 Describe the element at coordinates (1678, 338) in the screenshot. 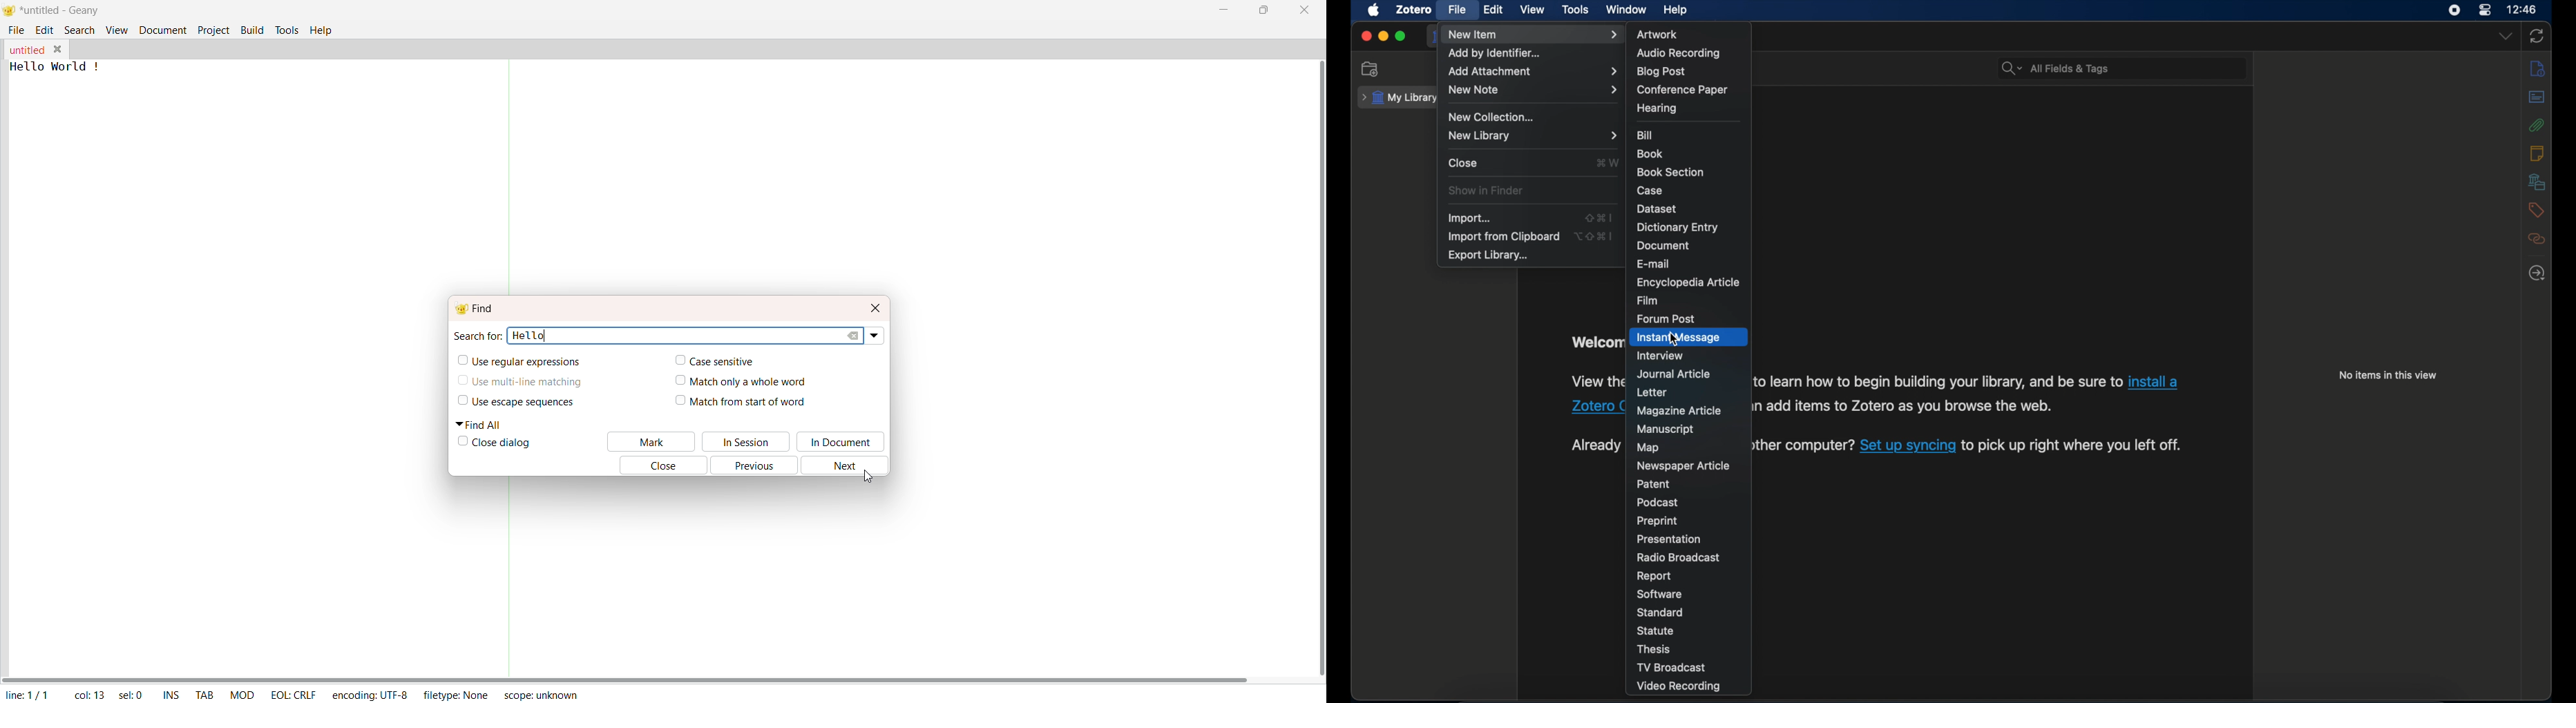

I see `instant message` at that location.